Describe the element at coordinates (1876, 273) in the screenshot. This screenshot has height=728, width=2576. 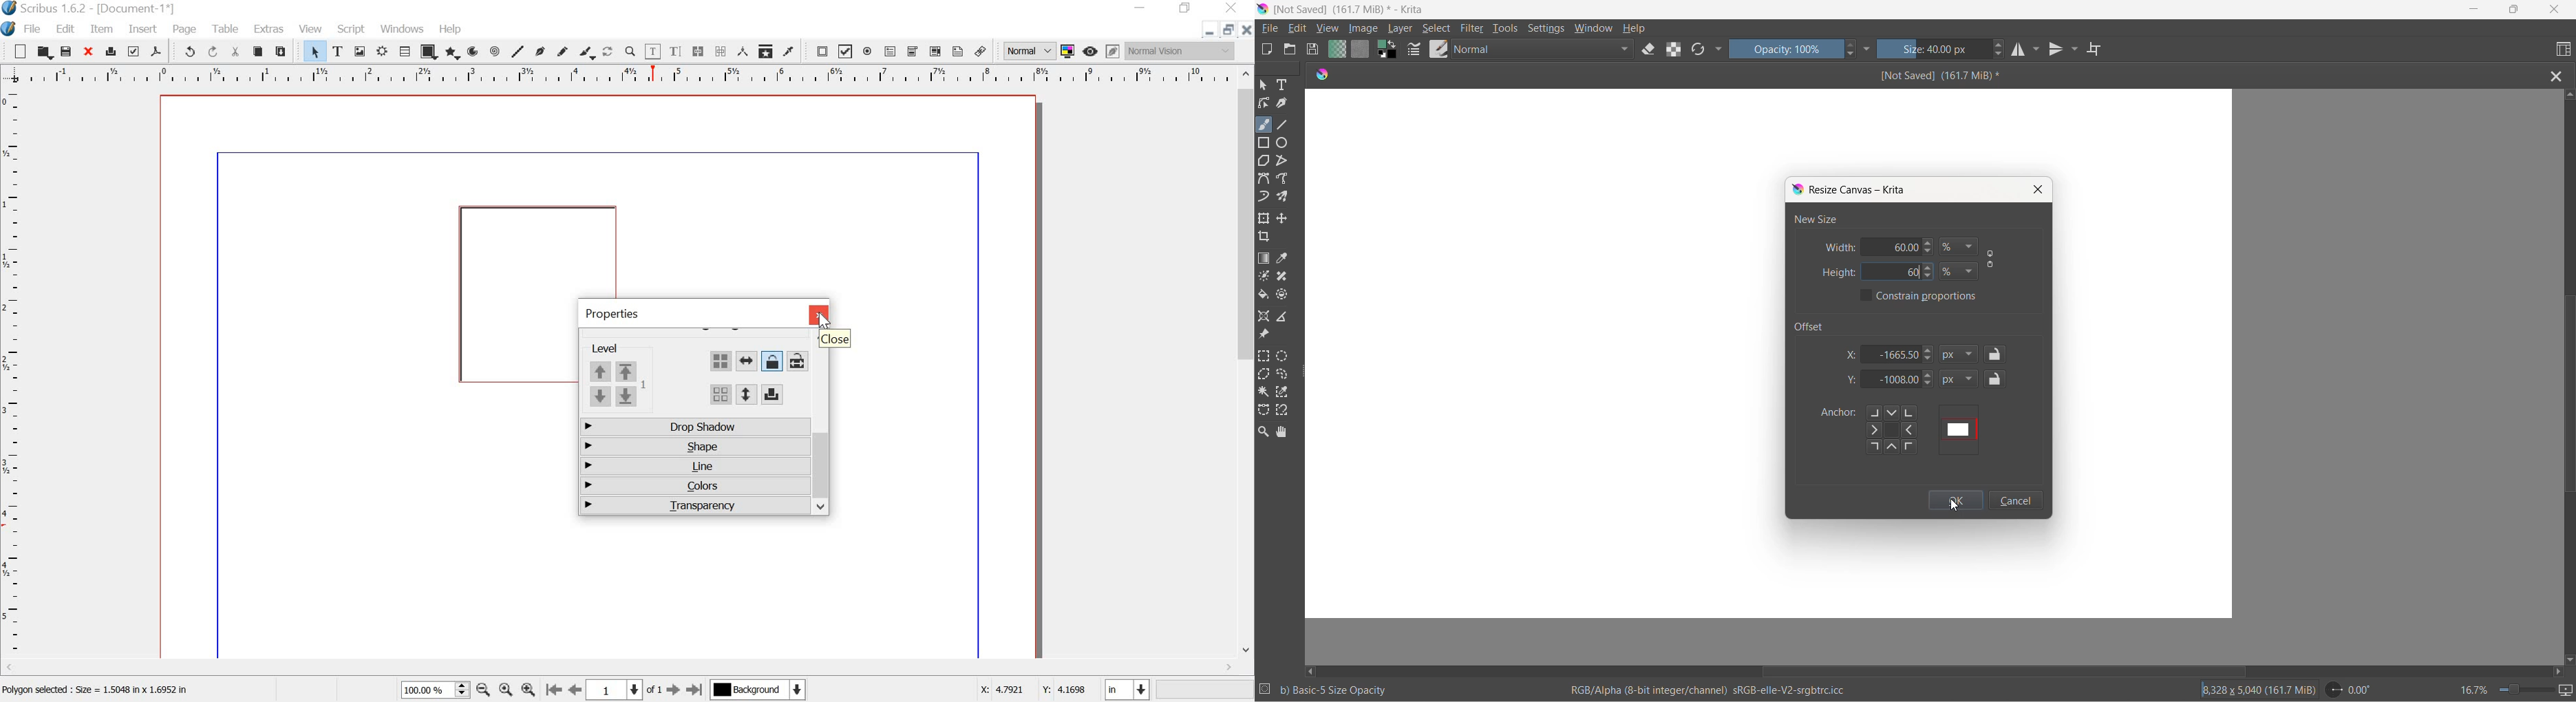
I see `height value box` at that location.